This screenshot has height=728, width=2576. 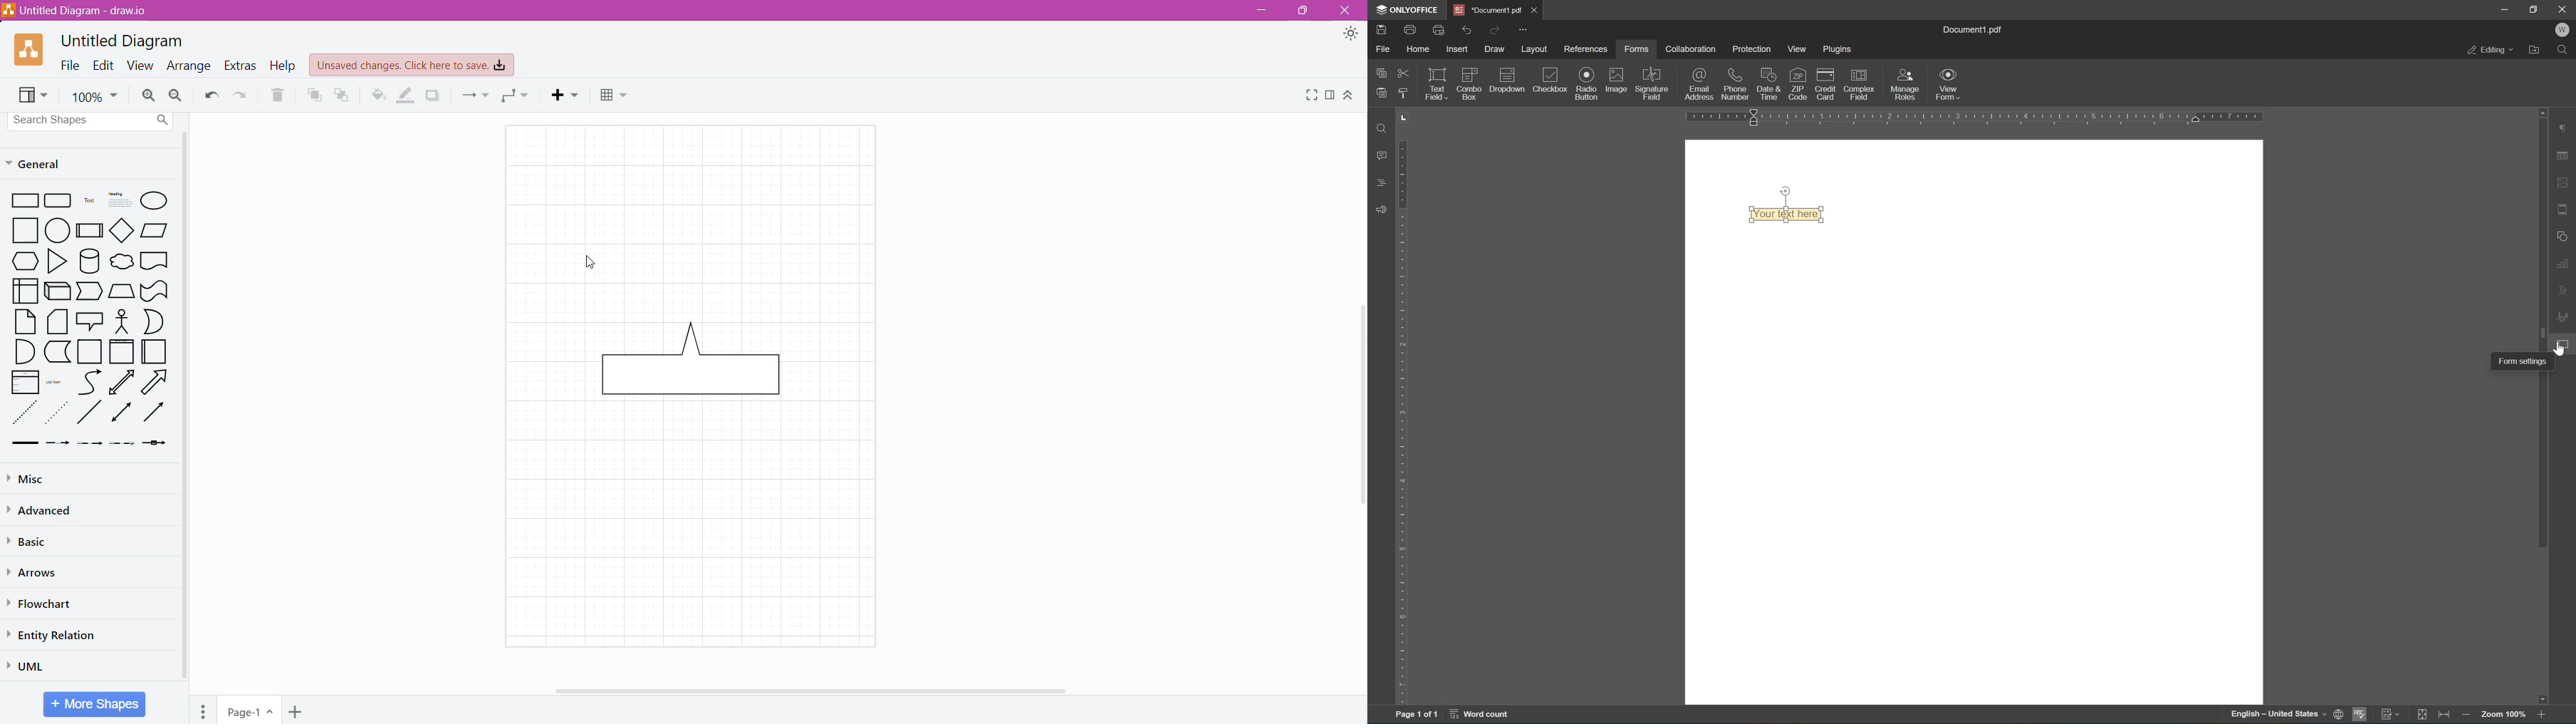 I want to click on To Front, so click(x=313, y=95).